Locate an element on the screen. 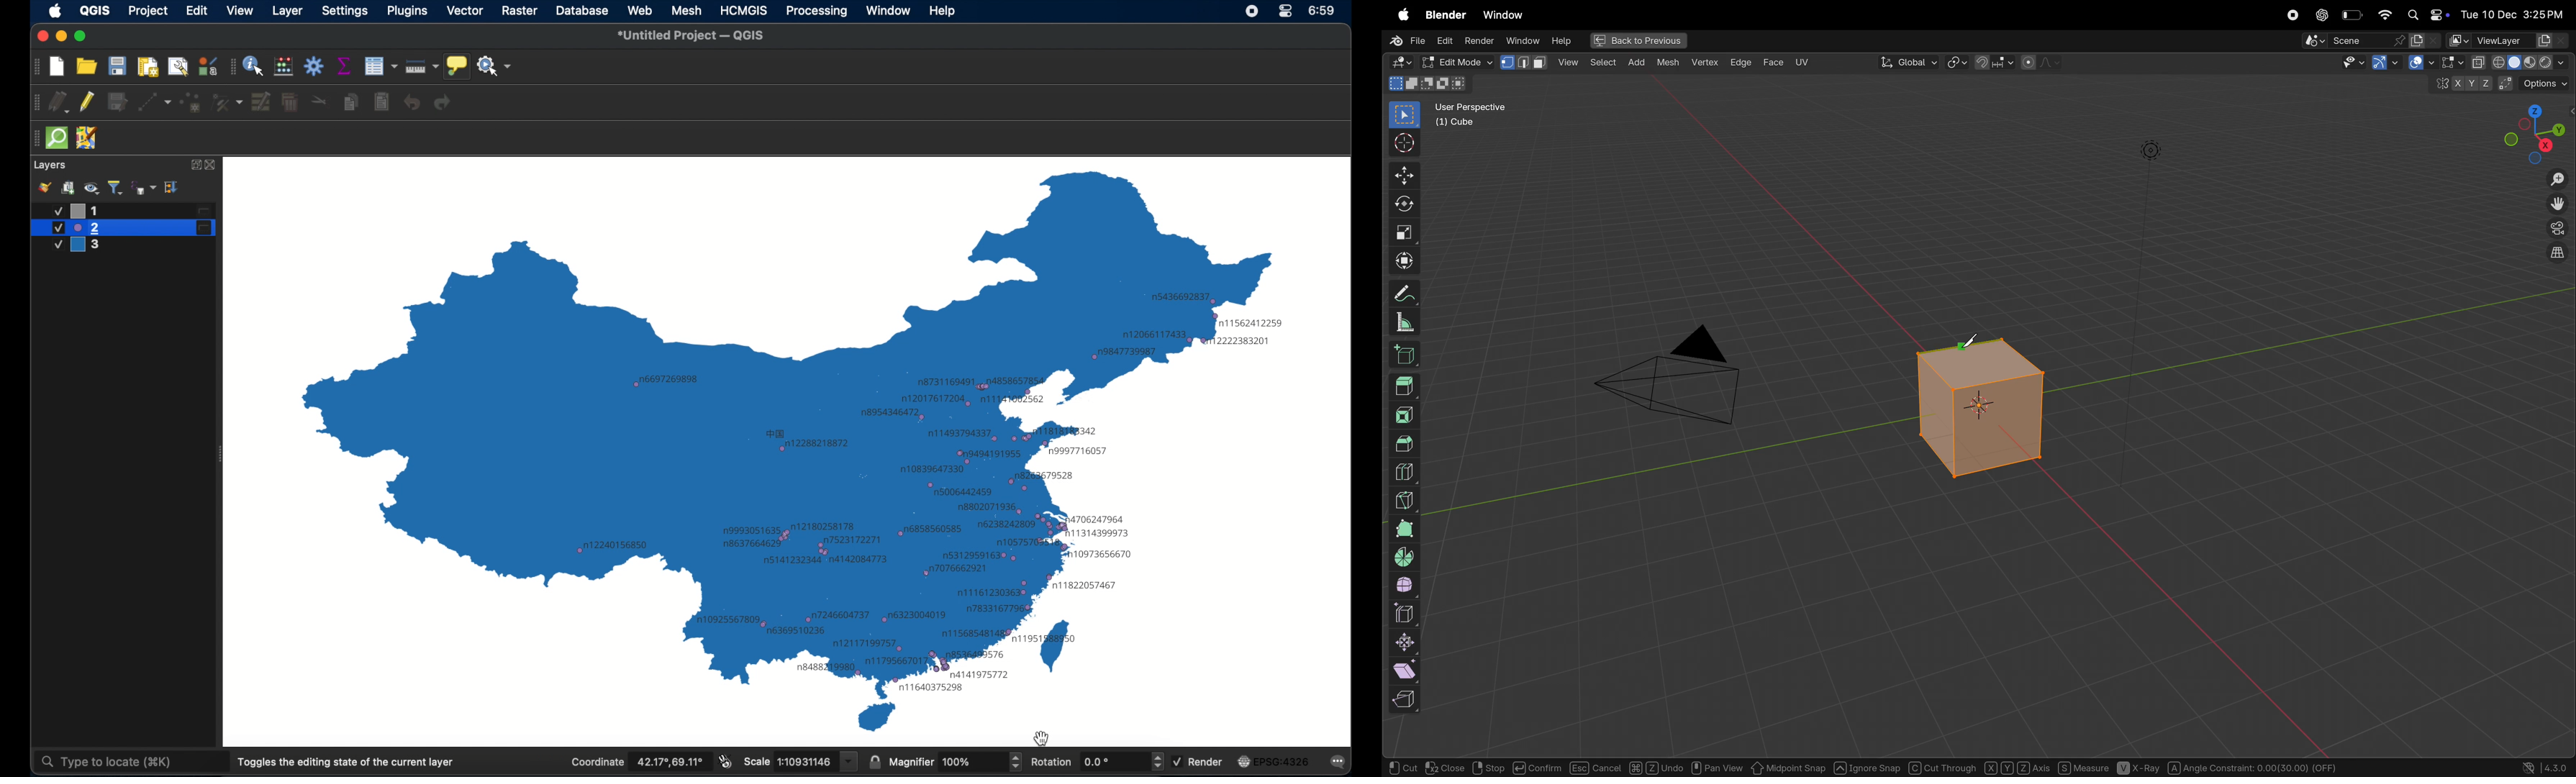 This screenshot has height=784, width=2576. toggle camera is located at coordinates (2556, 229).